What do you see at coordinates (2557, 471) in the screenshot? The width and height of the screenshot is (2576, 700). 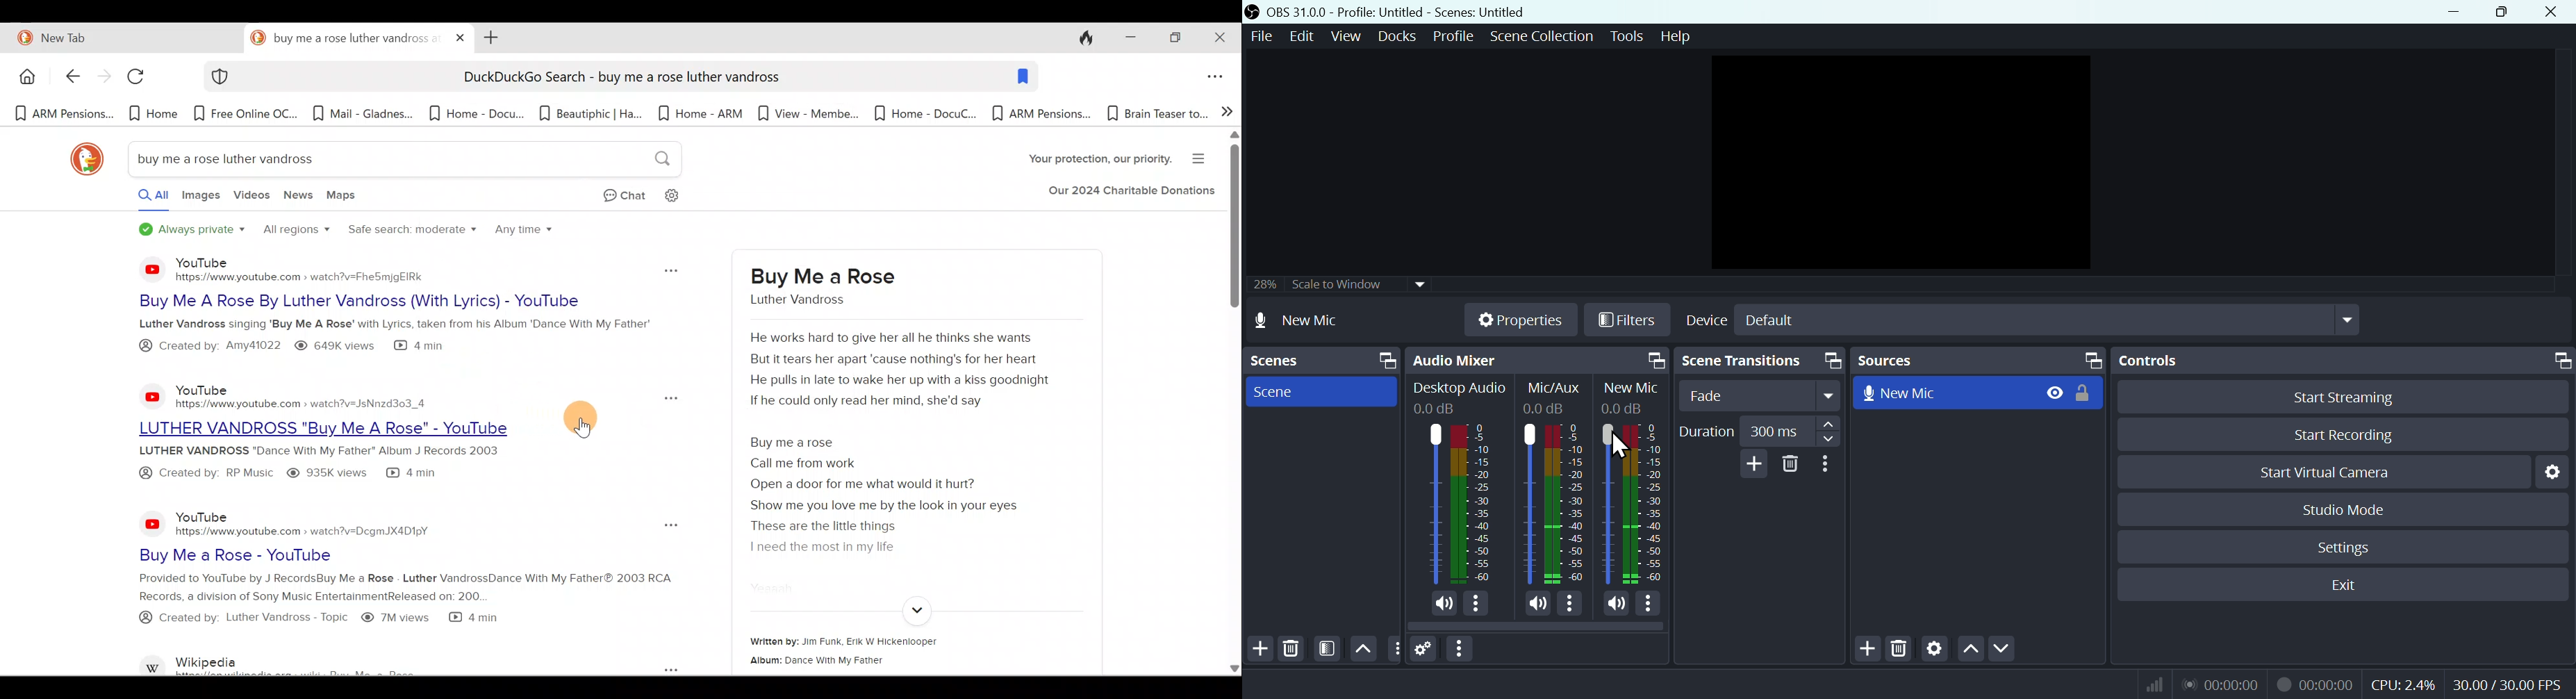 I see `Settings` at bounding box center [2557, 471].